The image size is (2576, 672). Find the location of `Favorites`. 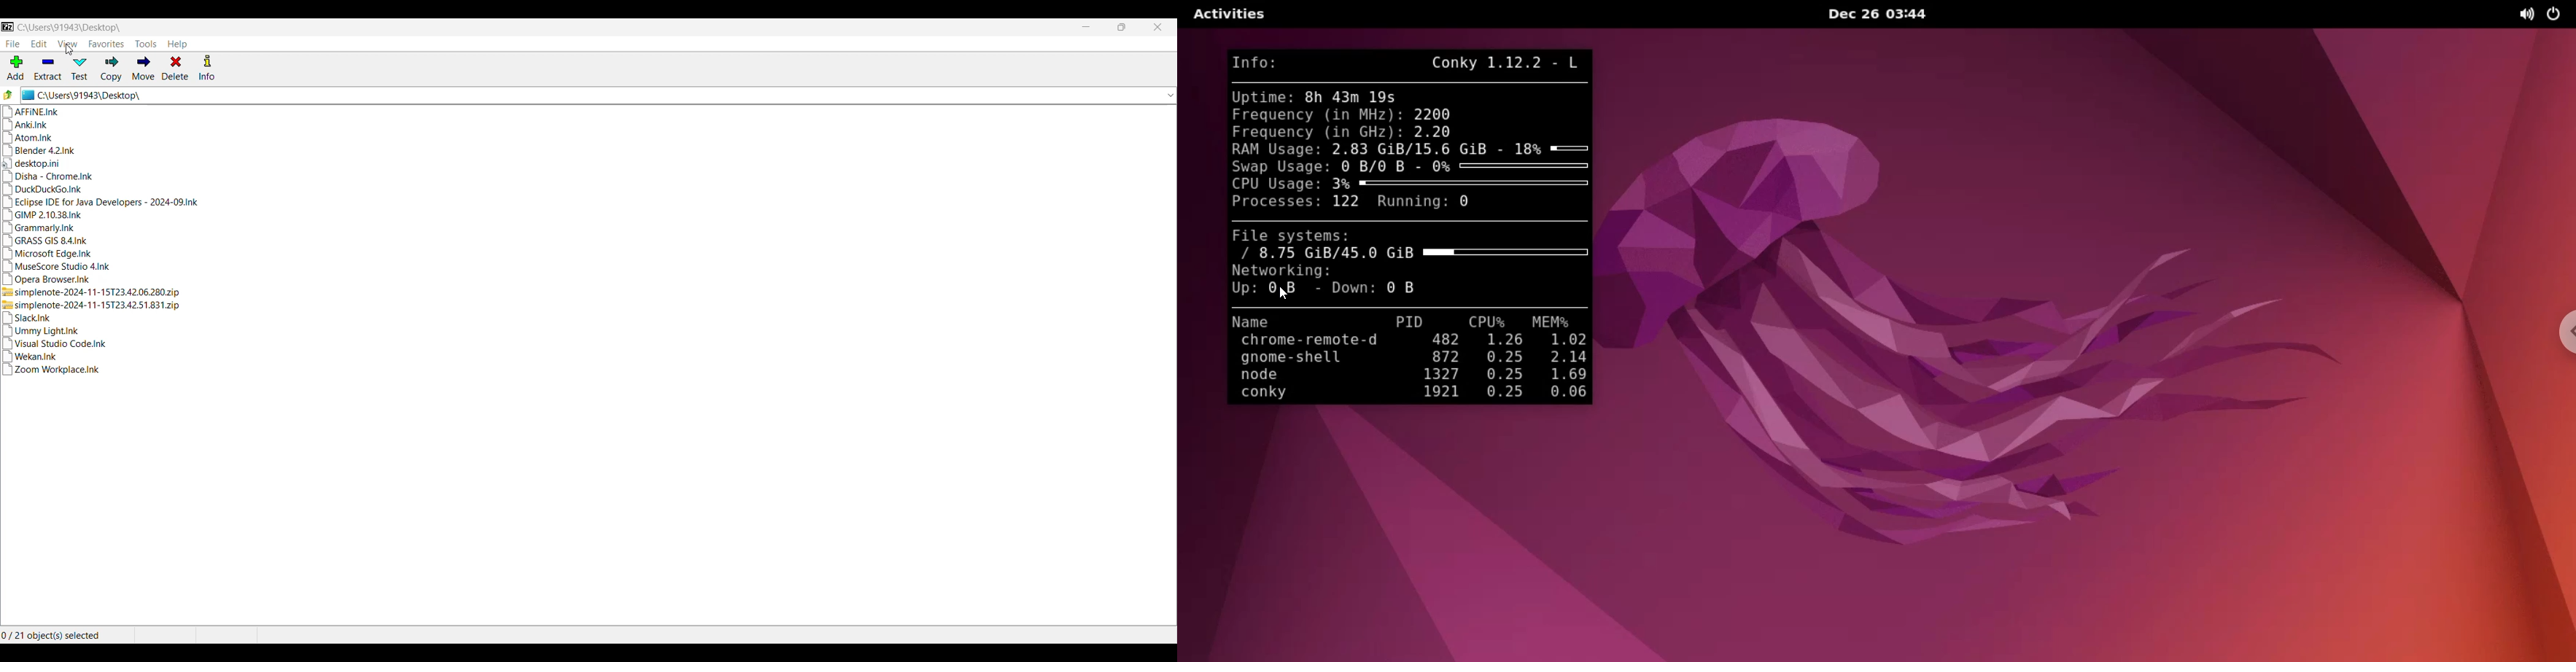

Favorites is located at coordinates (107, 44).